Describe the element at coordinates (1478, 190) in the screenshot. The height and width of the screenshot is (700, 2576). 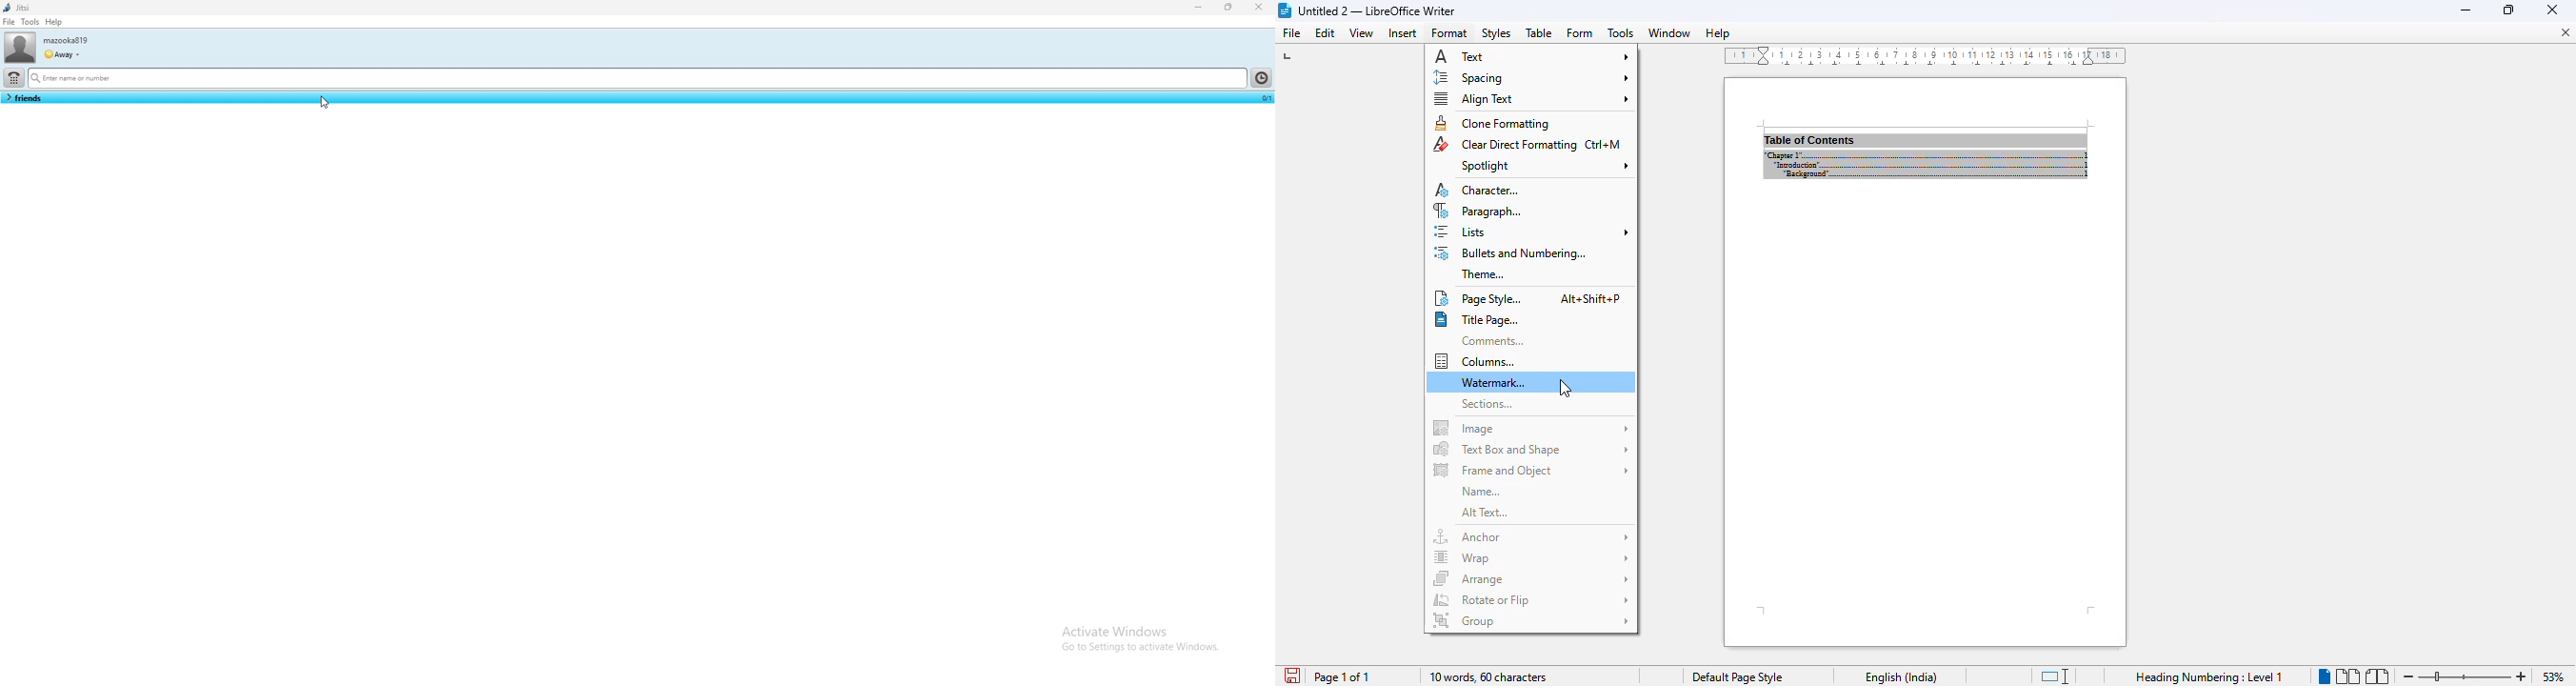
I see `character` at that location.